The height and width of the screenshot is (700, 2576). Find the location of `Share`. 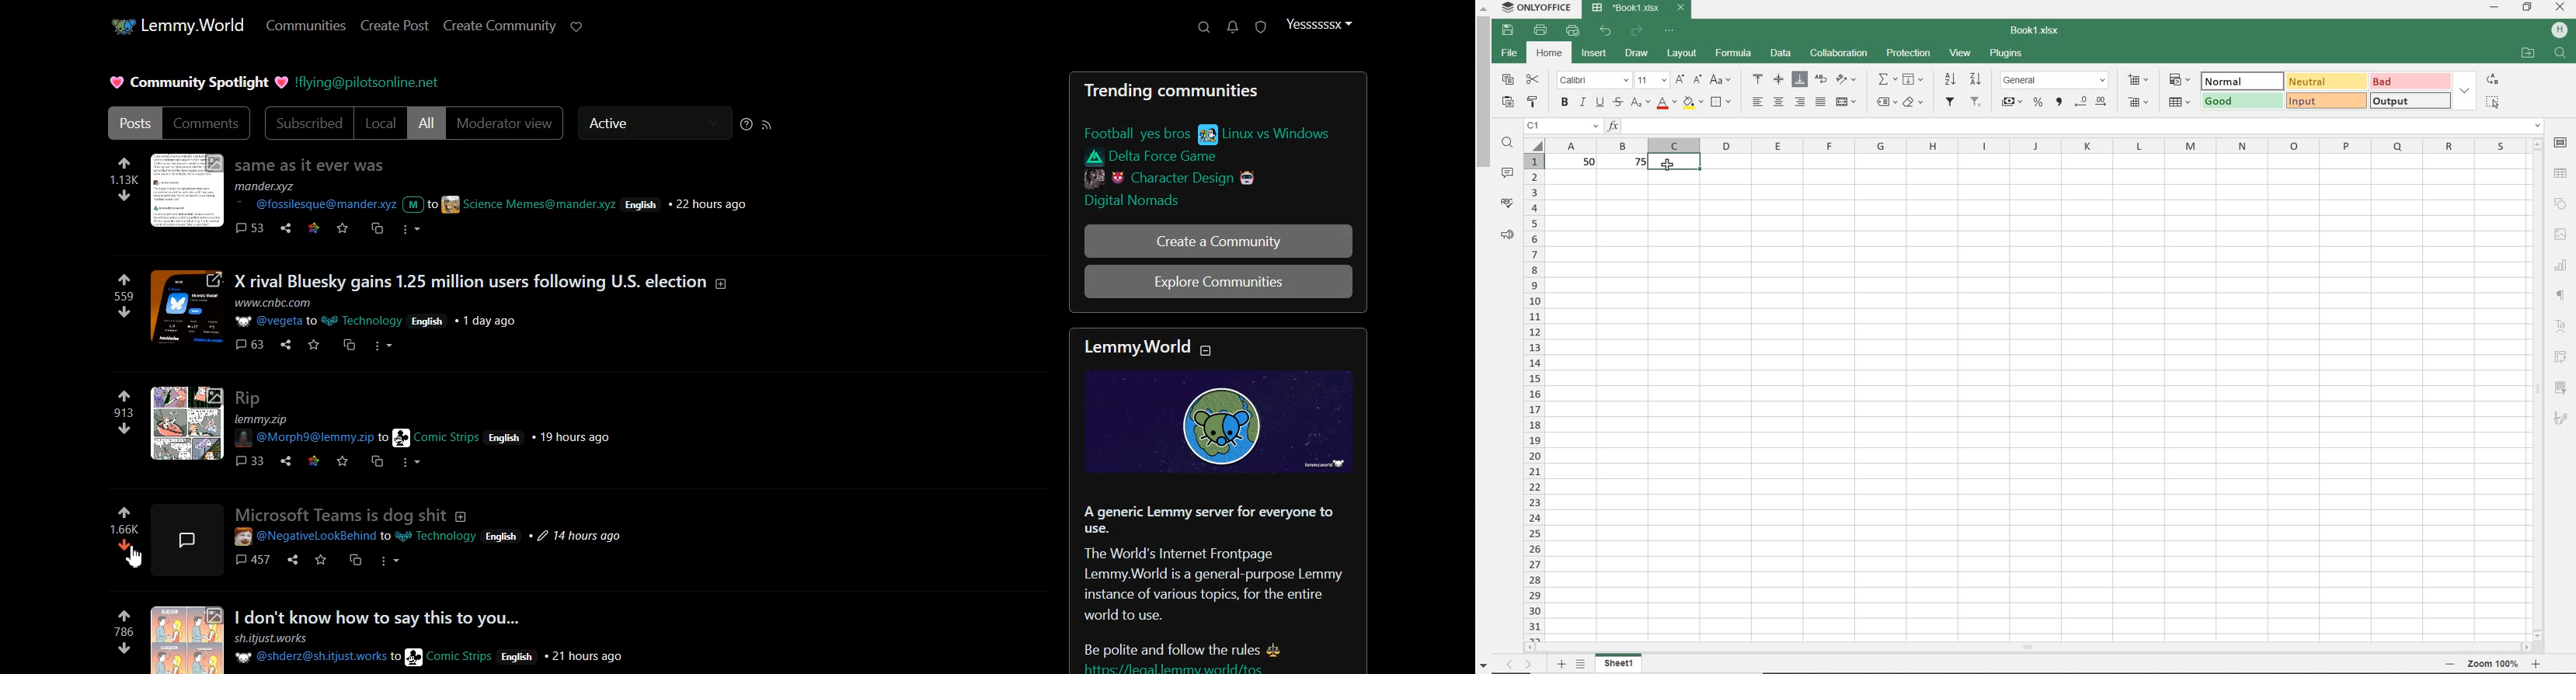

Share is located at coordinates (292, 559).